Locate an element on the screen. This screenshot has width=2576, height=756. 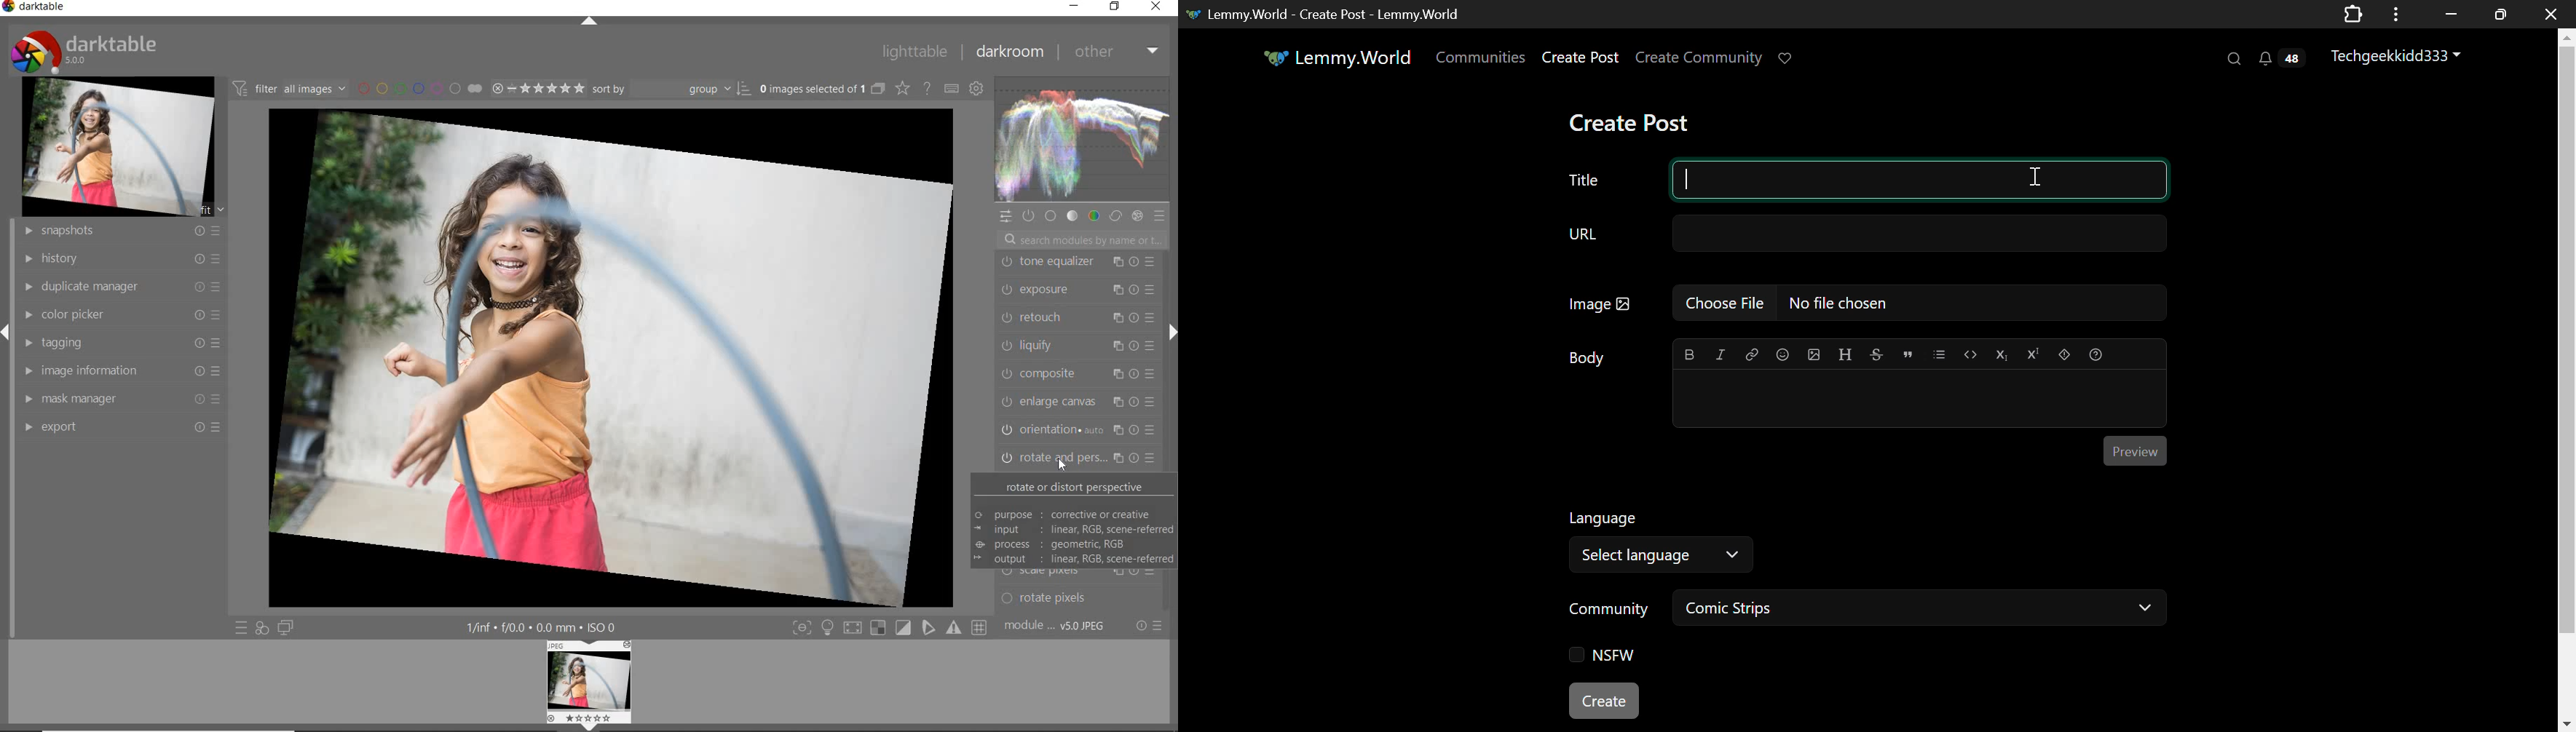
Code is located at coordinates (1970, 354).